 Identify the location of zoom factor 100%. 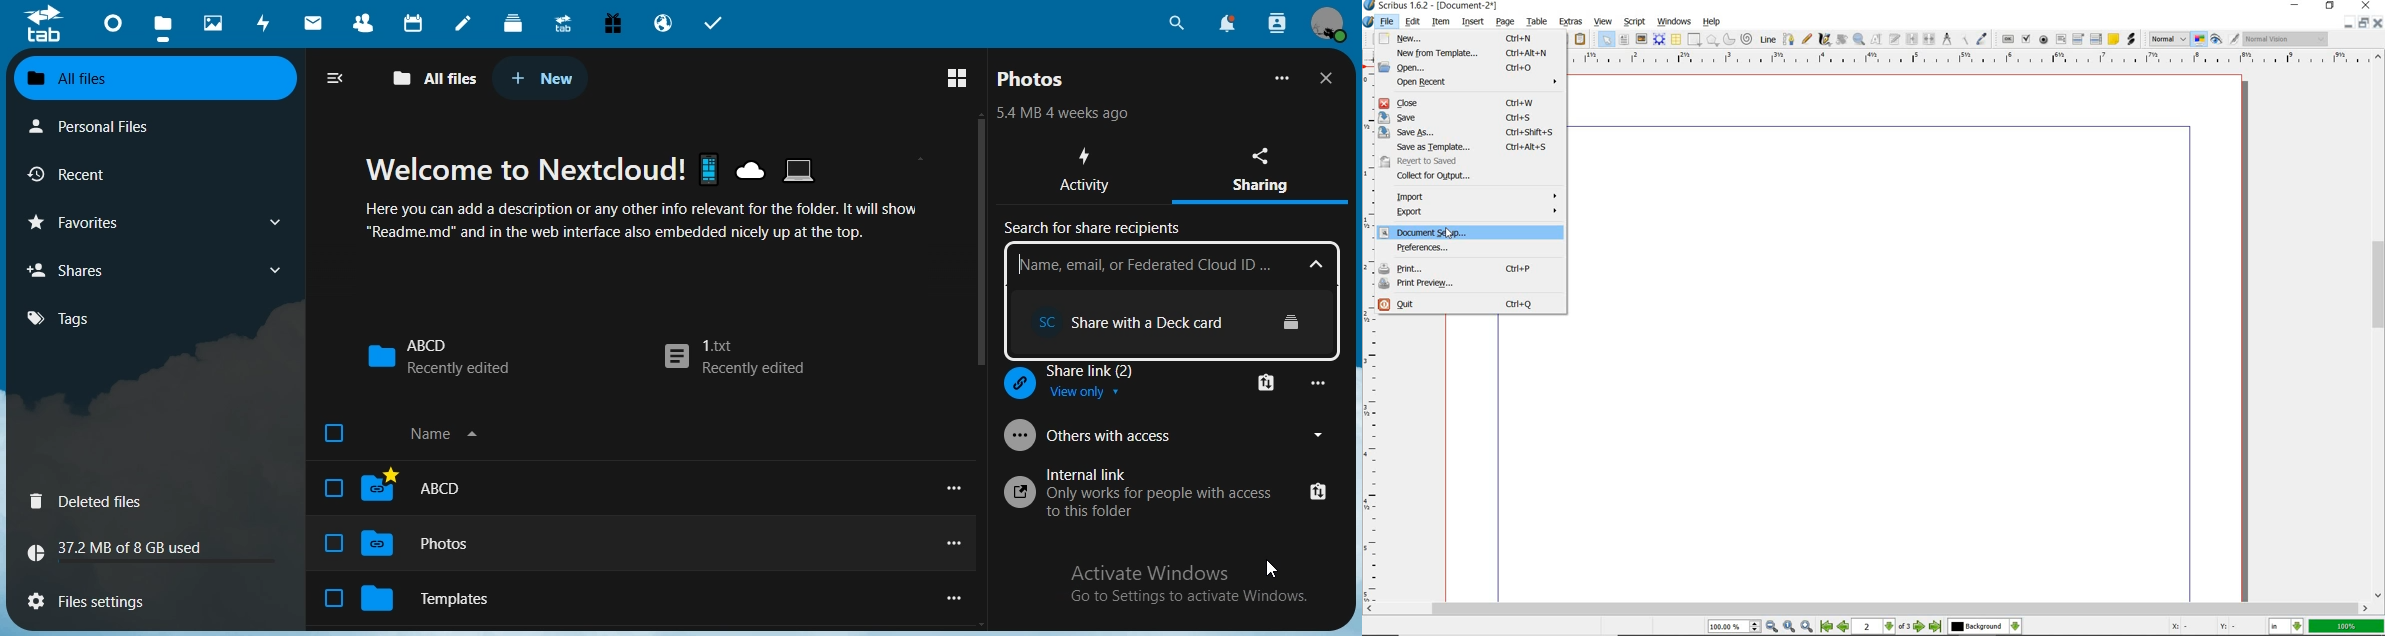
(2347, 627).